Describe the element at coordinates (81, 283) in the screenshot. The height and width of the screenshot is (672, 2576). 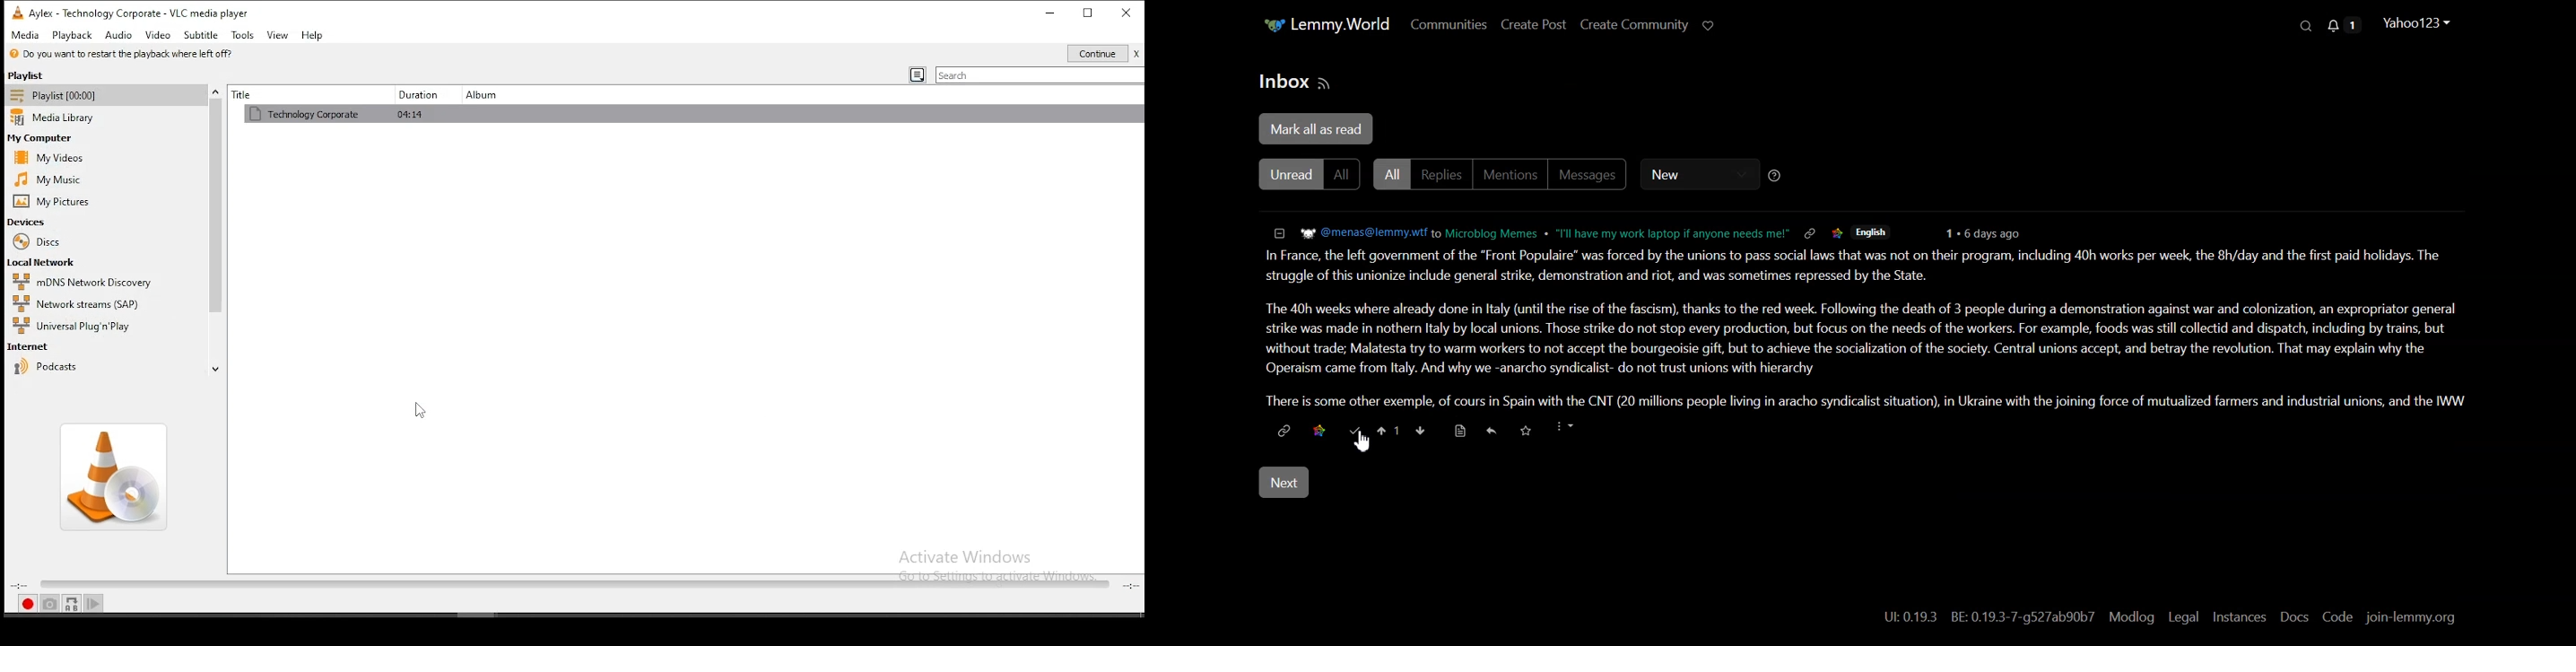
I see `mDNS network discovery` at that location.